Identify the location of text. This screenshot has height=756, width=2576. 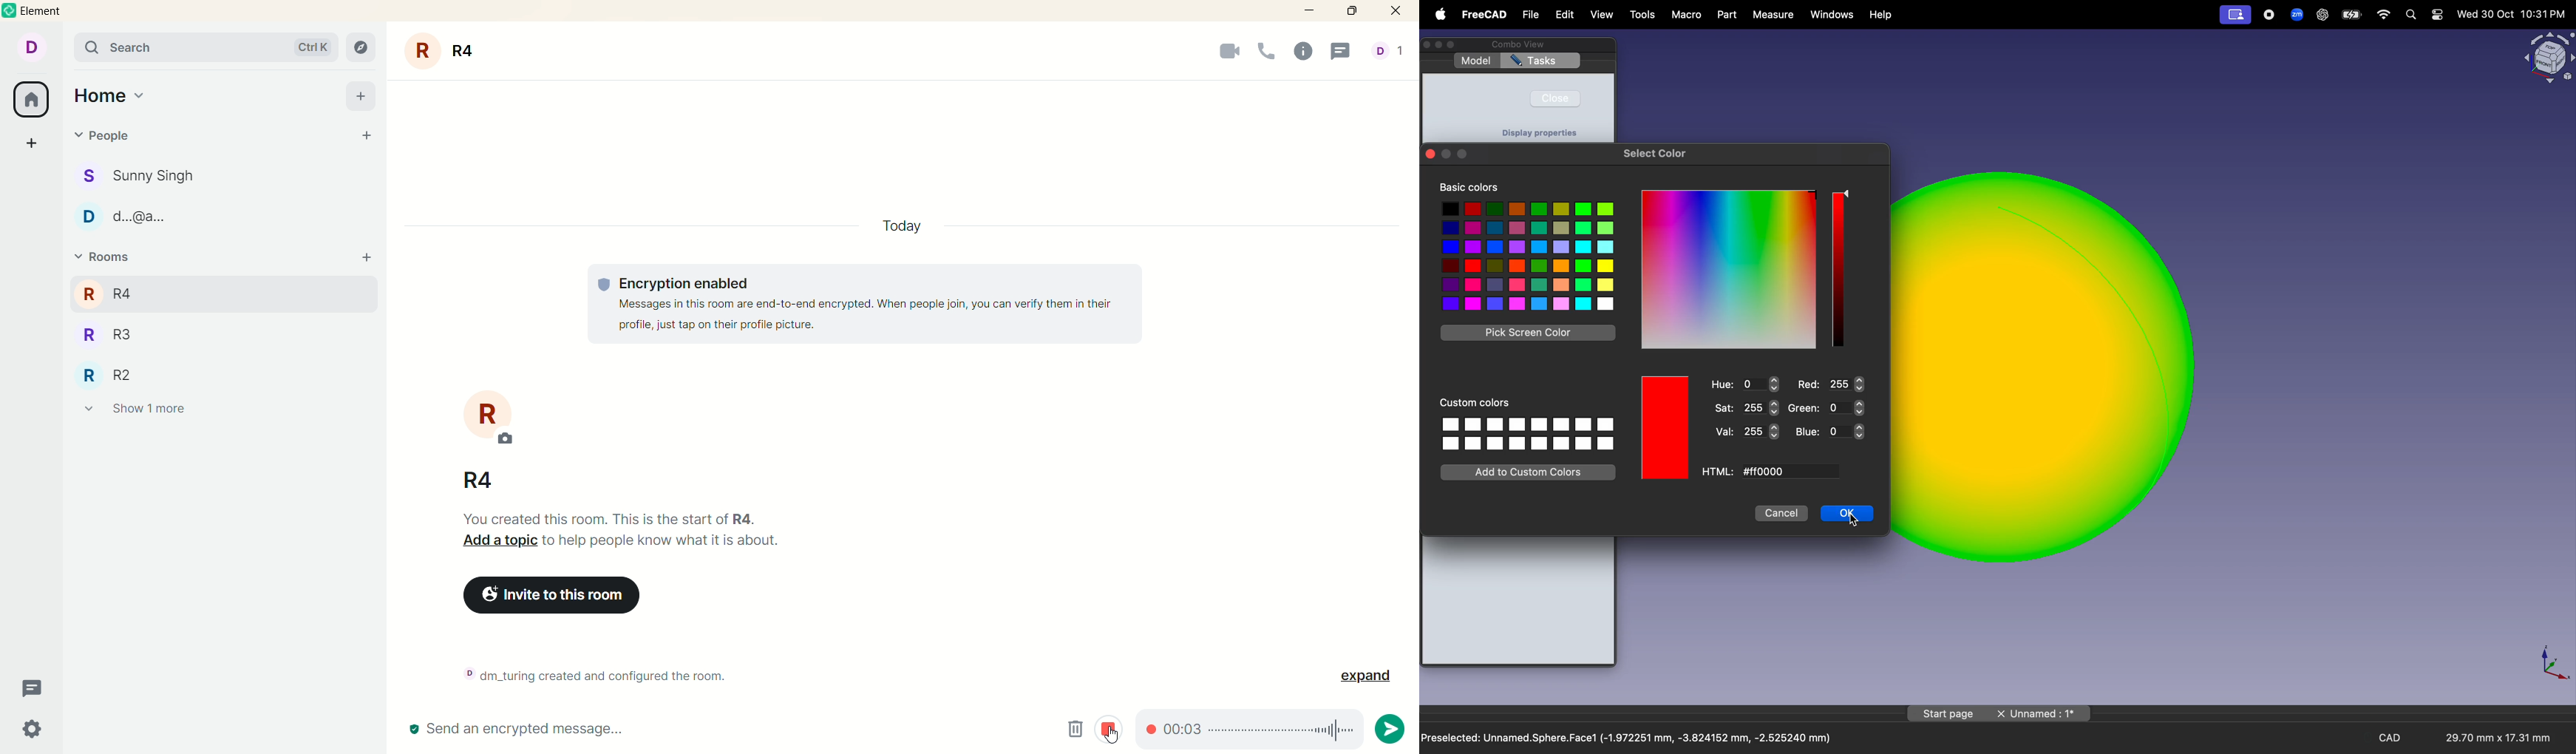
(866, 305).